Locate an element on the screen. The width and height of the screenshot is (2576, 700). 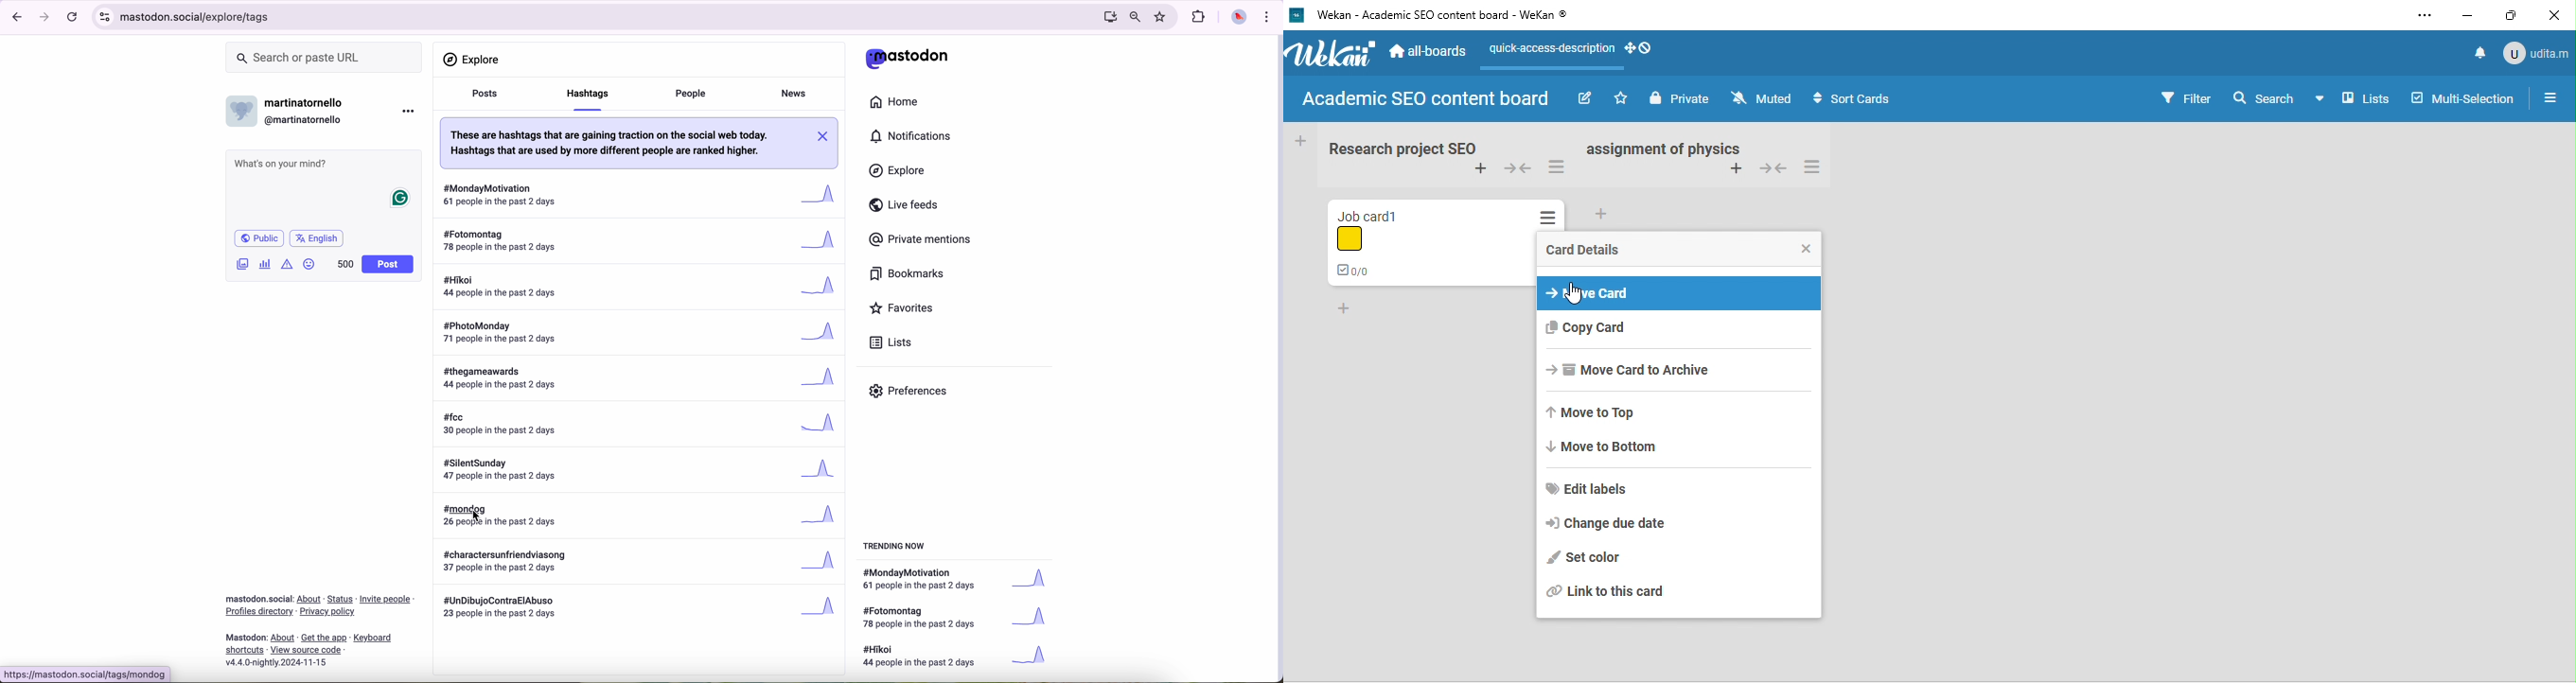
link is located at coordinates (373, 639).